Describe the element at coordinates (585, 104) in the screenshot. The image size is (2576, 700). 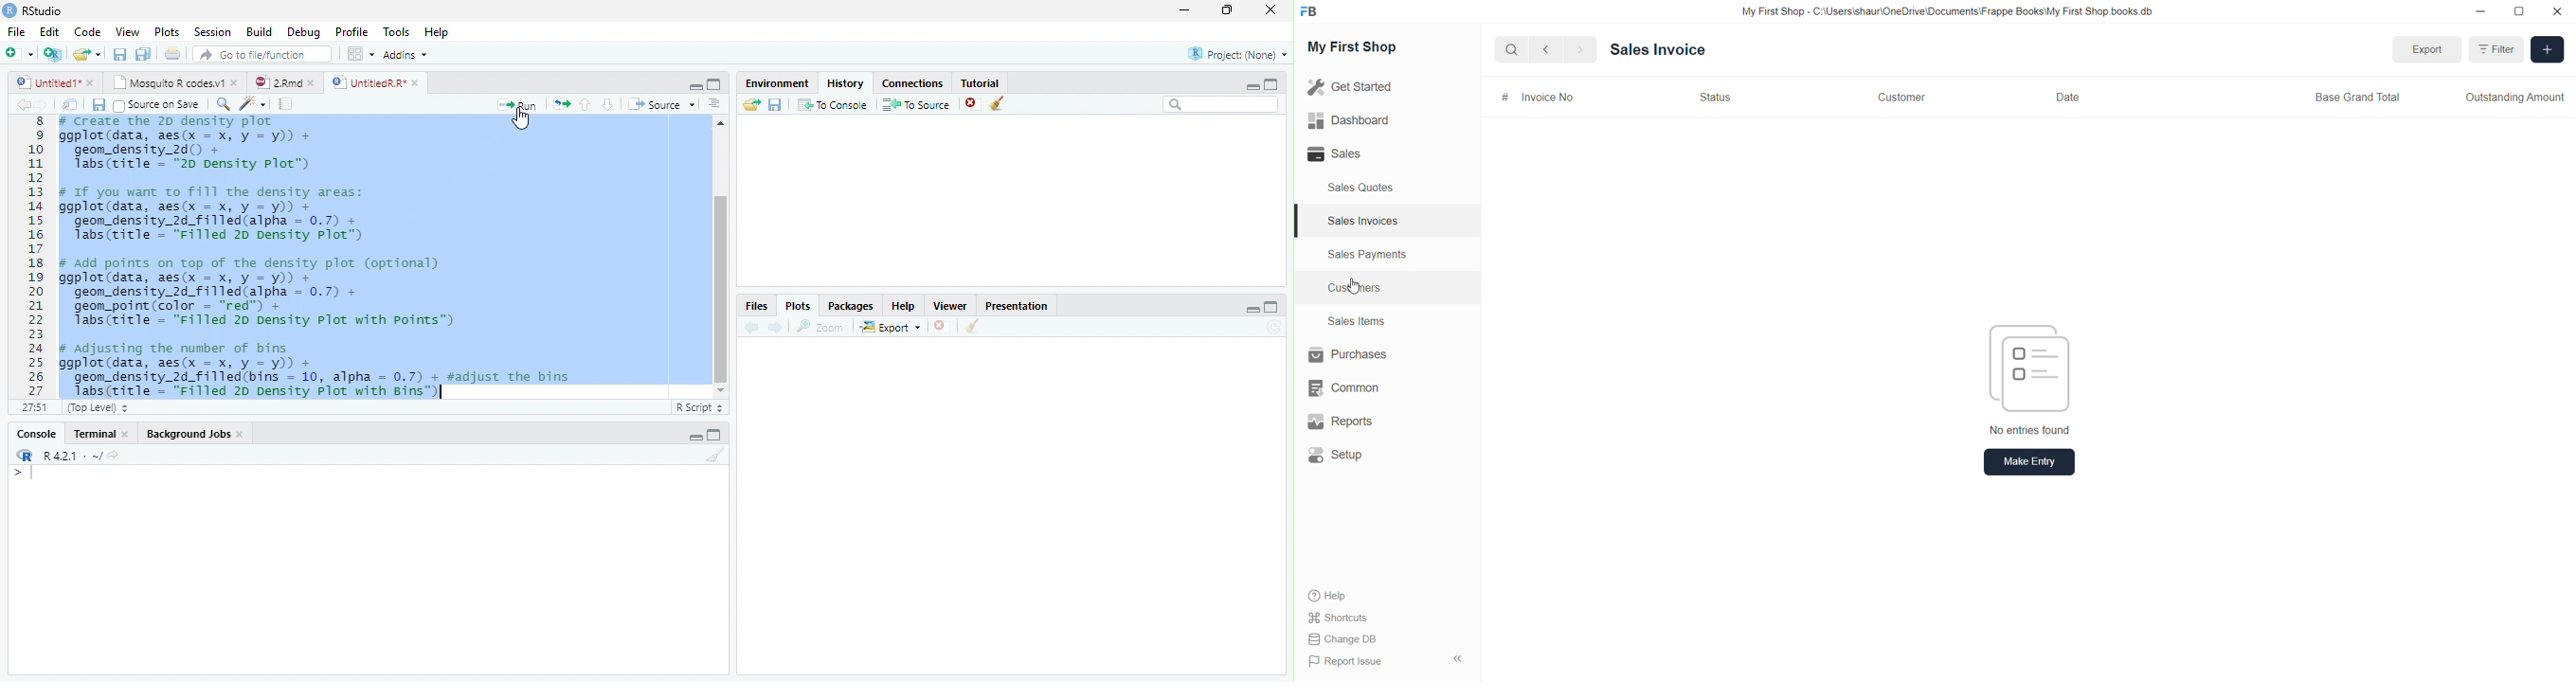
I see `up` at that location.